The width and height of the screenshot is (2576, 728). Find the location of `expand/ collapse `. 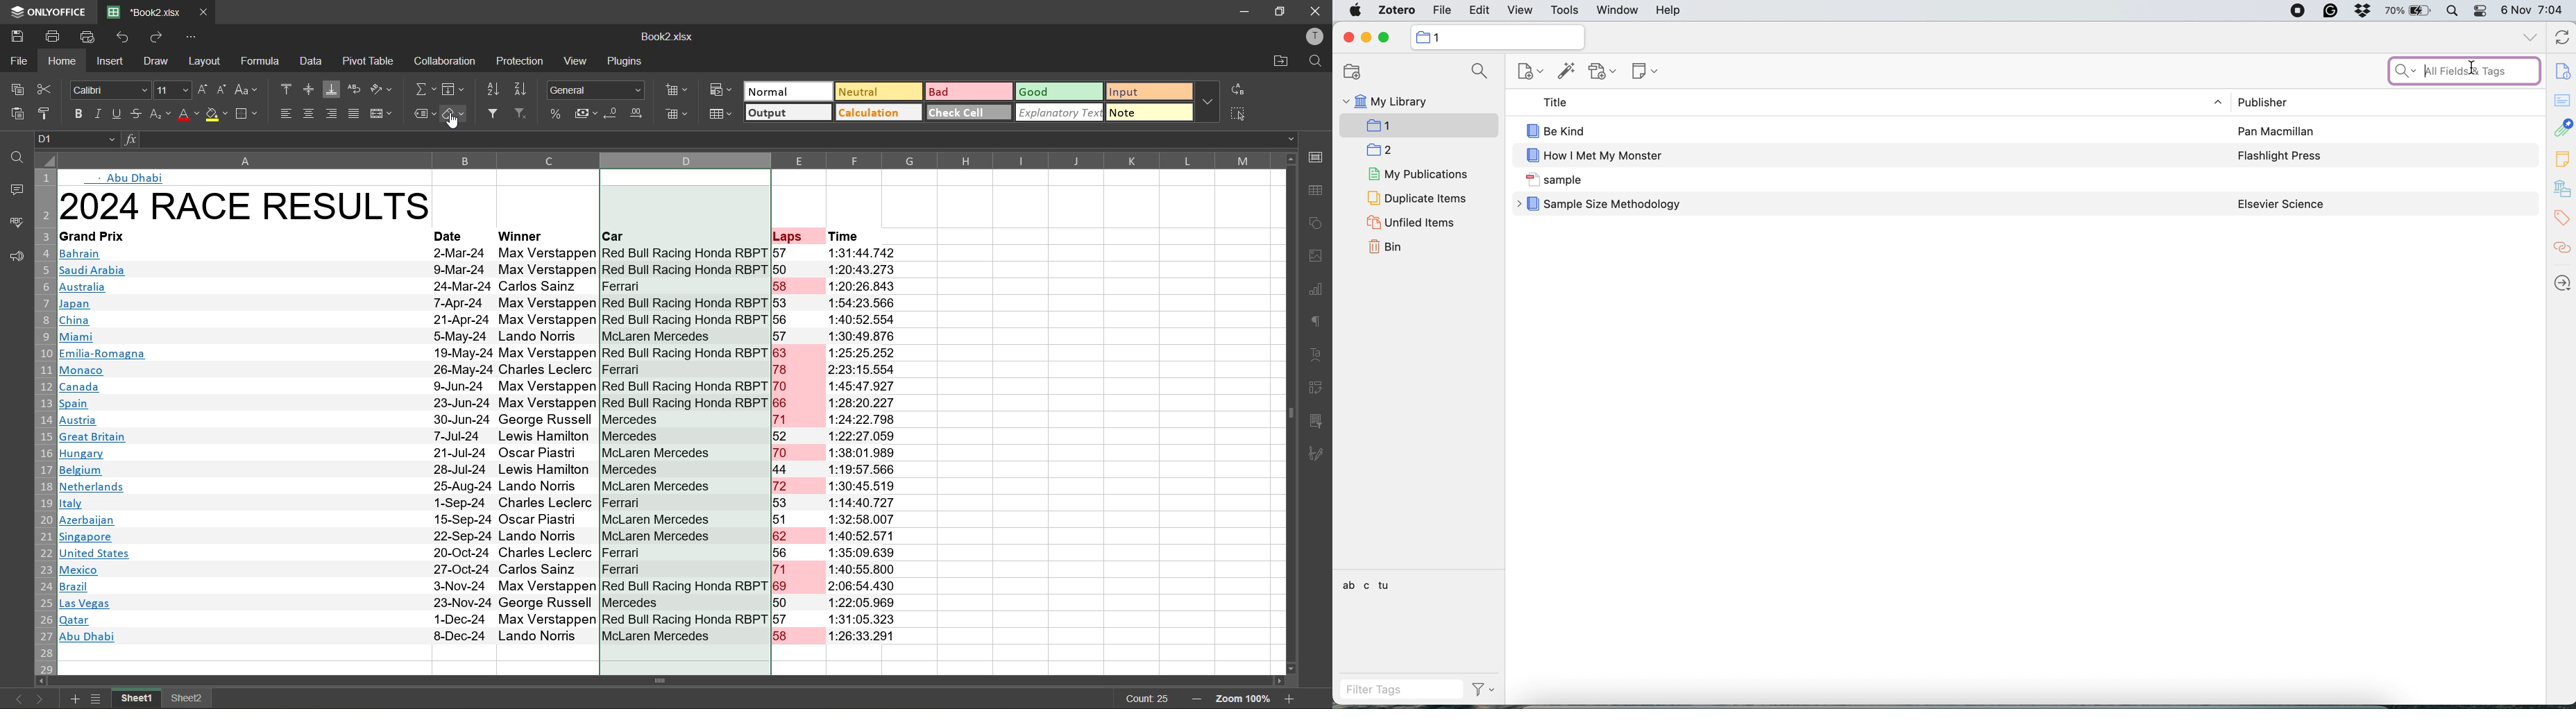

expand/ collapse  is located at coordinates (2220, 102).